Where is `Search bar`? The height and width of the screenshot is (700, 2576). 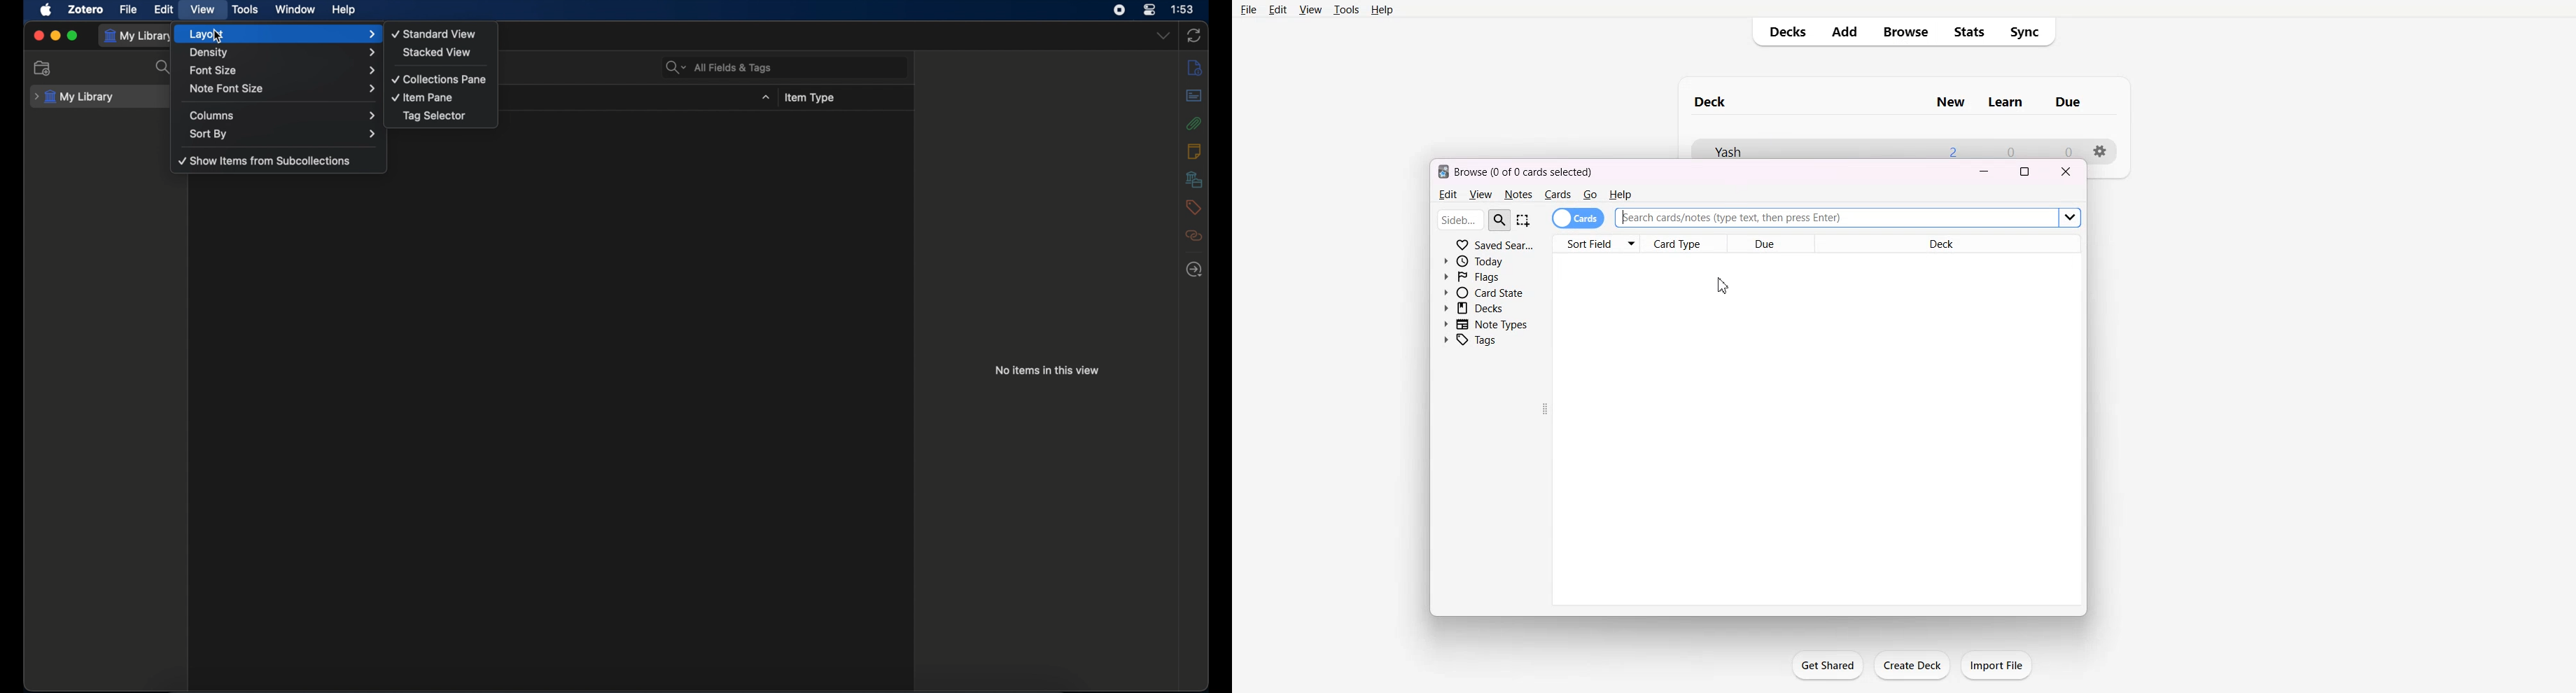
Search bar is located at coordinates (1472, 220).